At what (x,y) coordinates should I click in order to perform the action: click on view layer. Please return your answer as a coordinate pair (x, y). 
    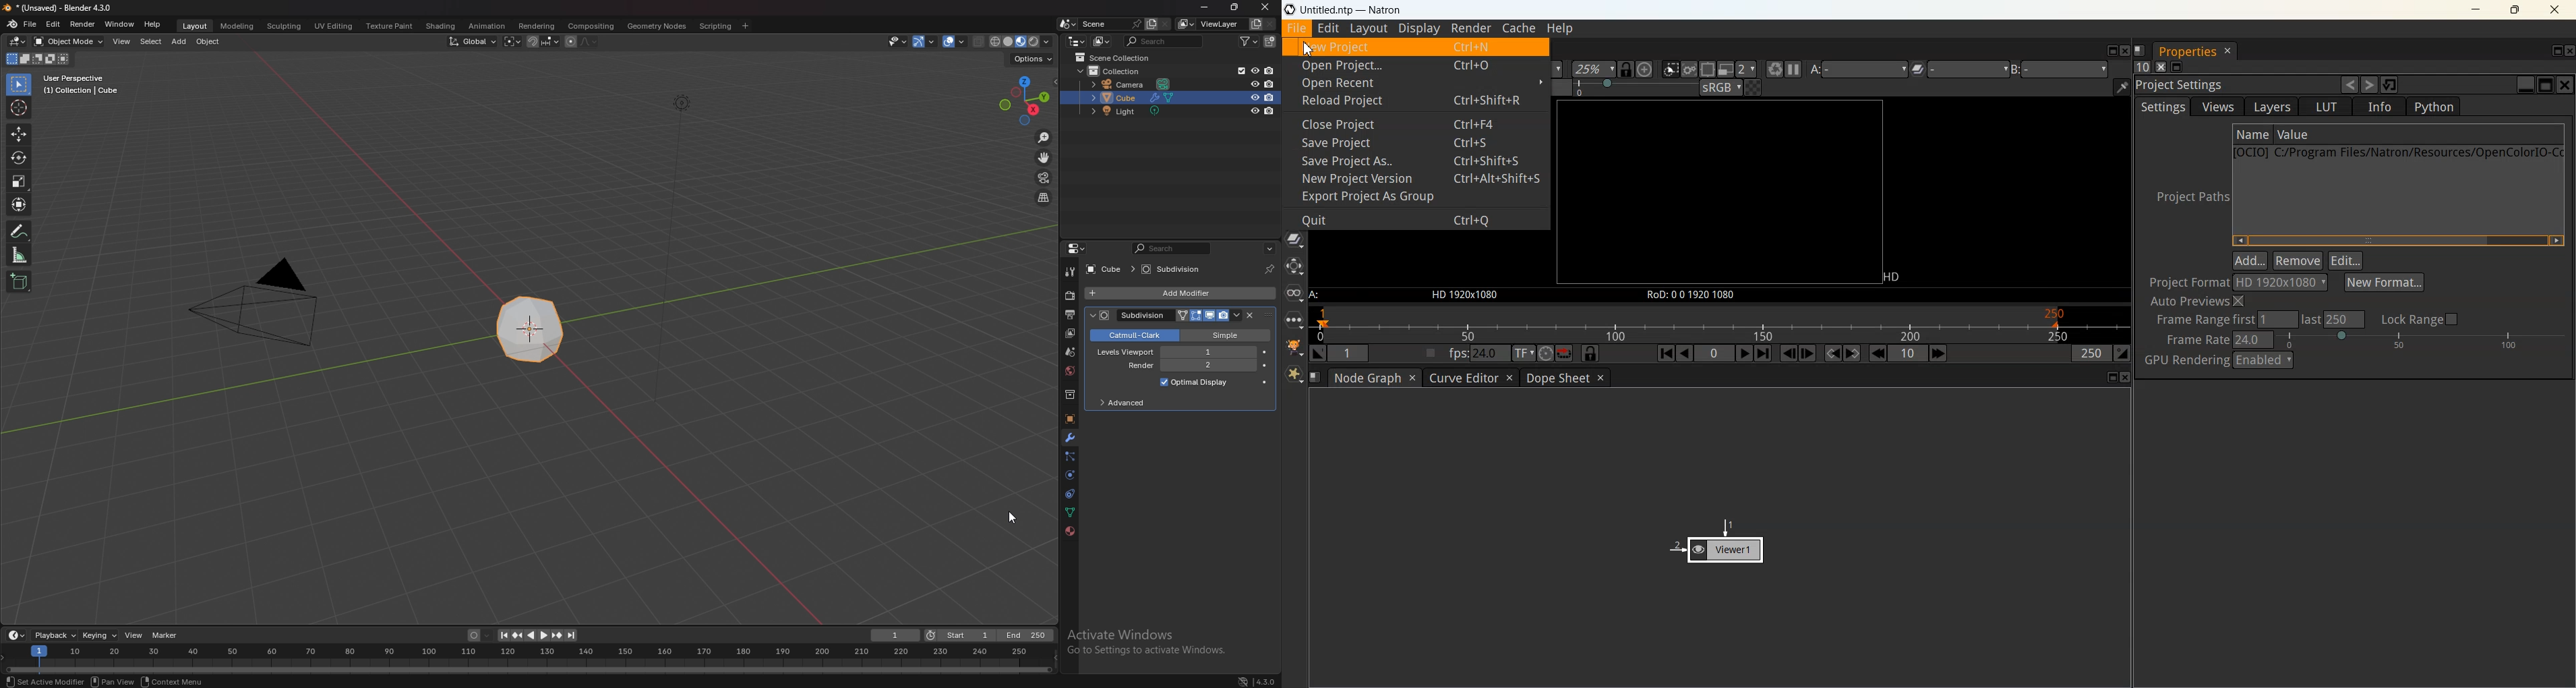
    Looking at the image, I should click on (1070, 333).